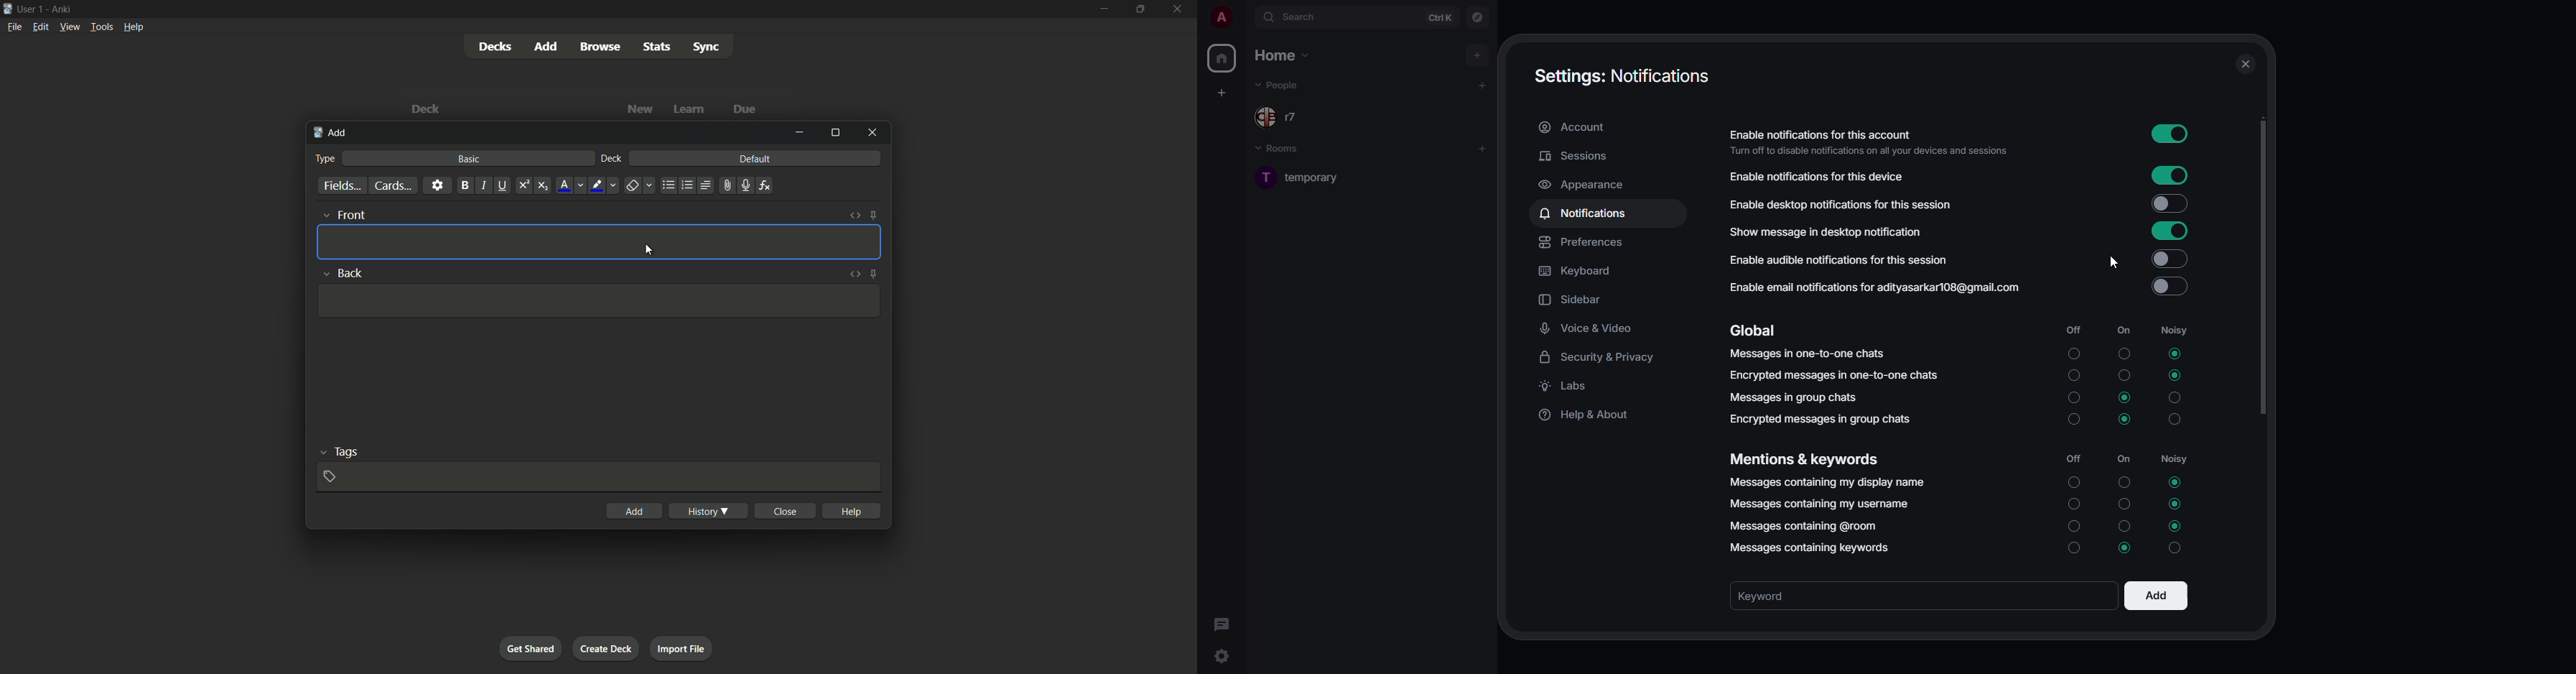  Describe the element at coordinates (1220, 624) in the screenshot. I see `threads` at that location.